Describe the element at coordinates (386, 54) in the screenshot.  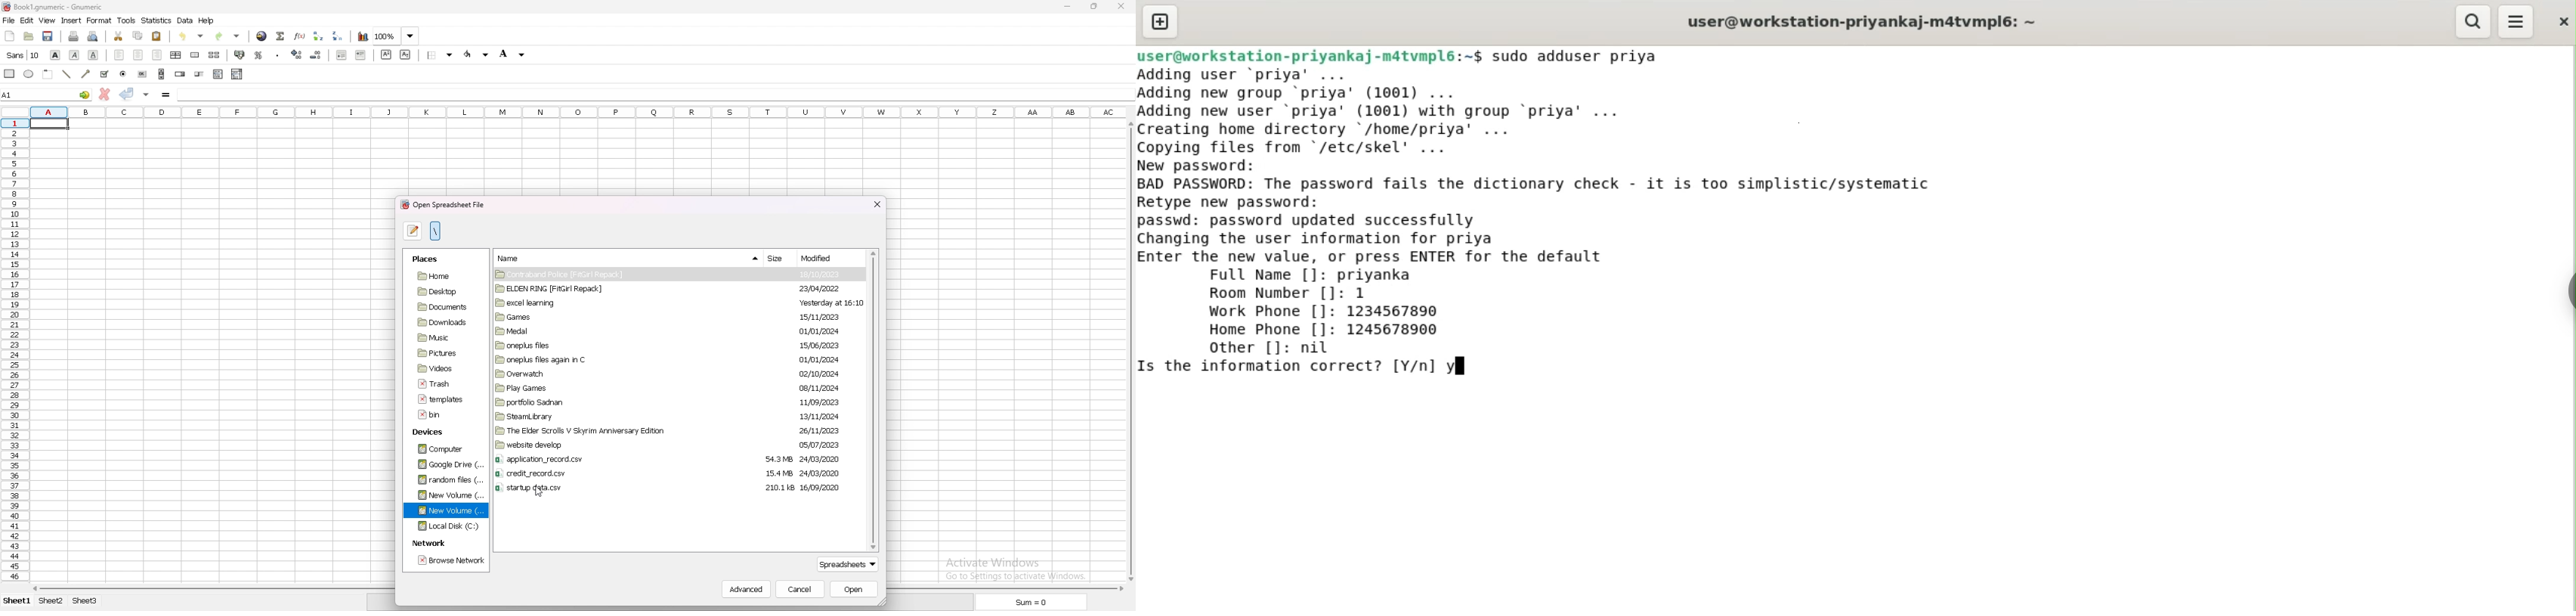
I see `superscript` at that location.